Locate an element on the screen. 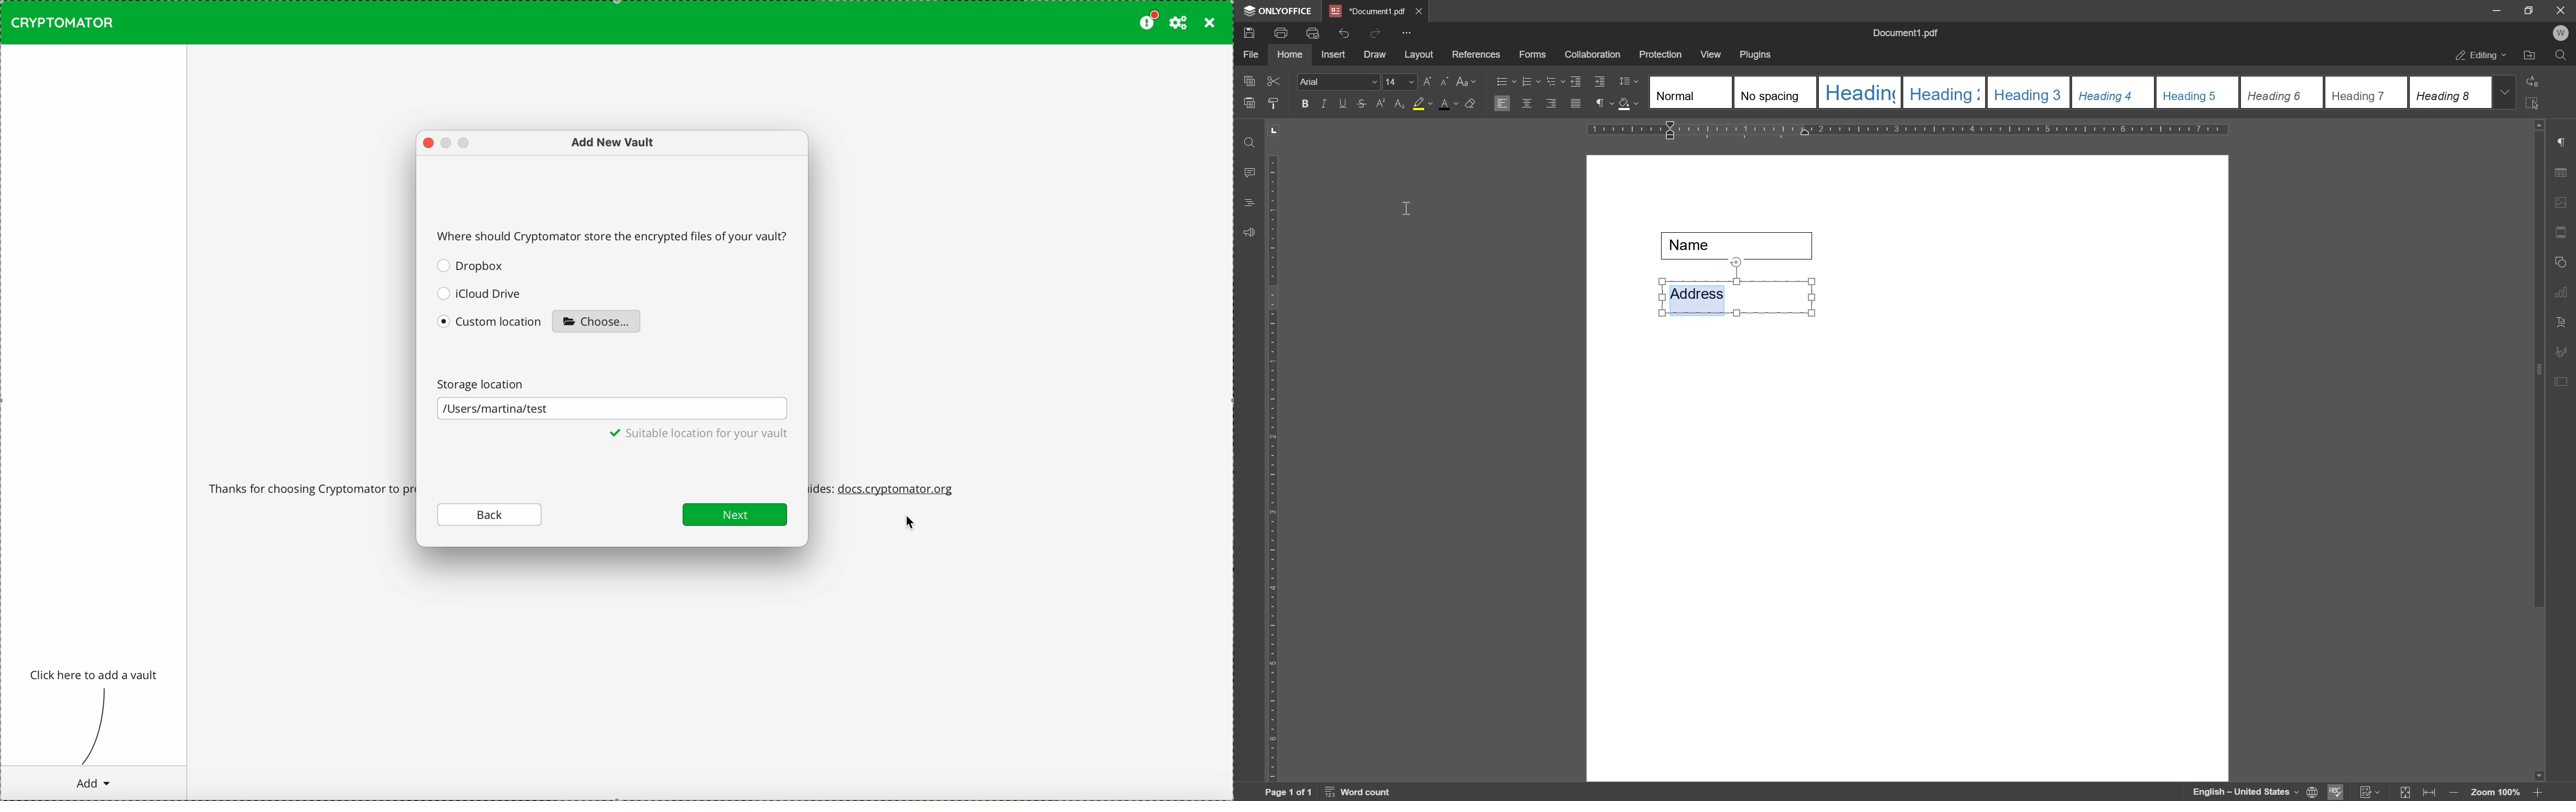 This screenshot has height=812, width=2576. font size is located at coordinates (1451, 104).